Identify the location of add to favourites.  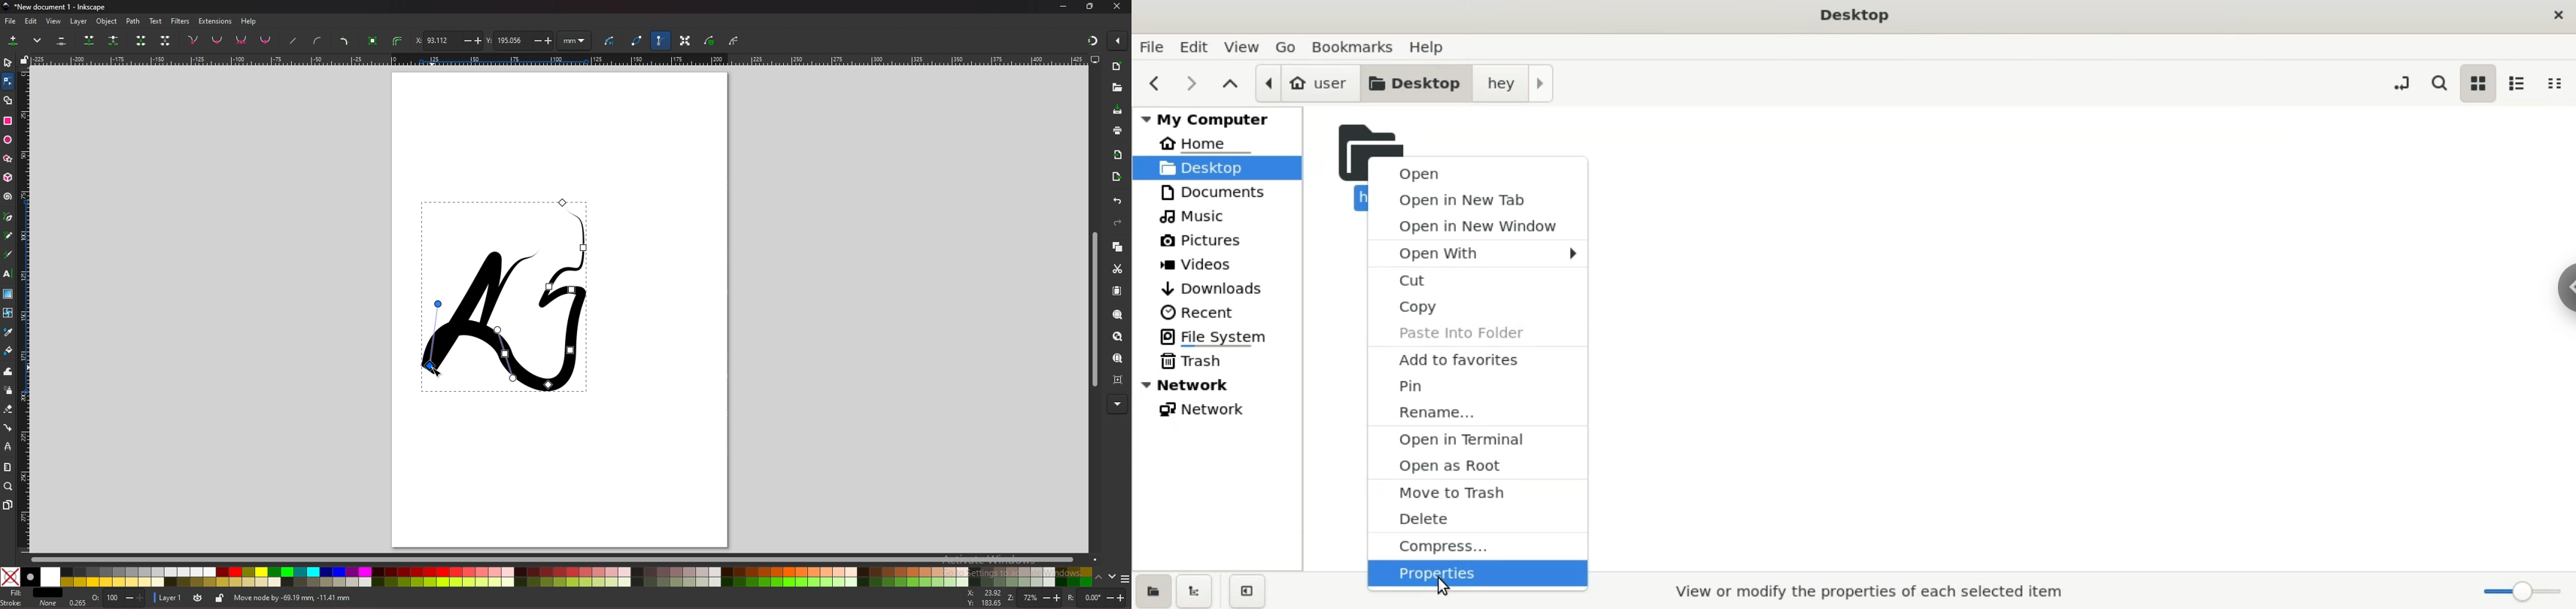
(1479, 358).